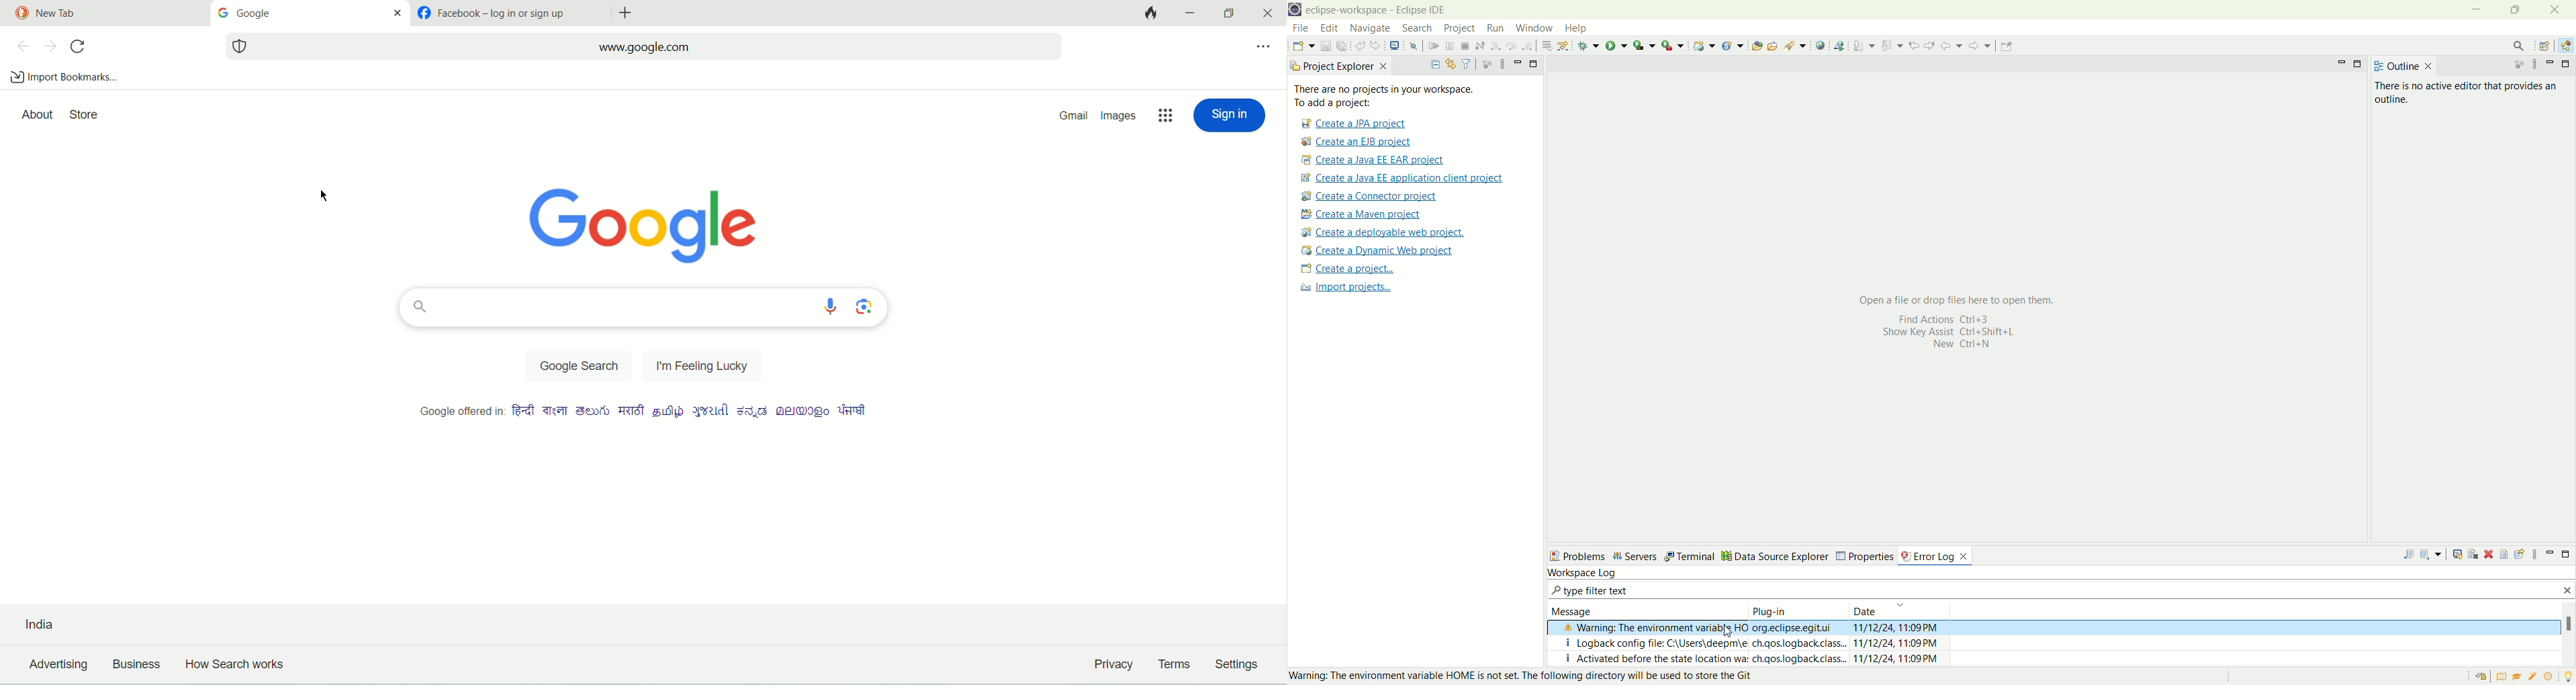 Image resolution: width=2576 pixels, height=700 pixels. What do you see at coordinates (2551, 64) in the screenshot?
I see `minimize` at bounding box center [2551, 64].